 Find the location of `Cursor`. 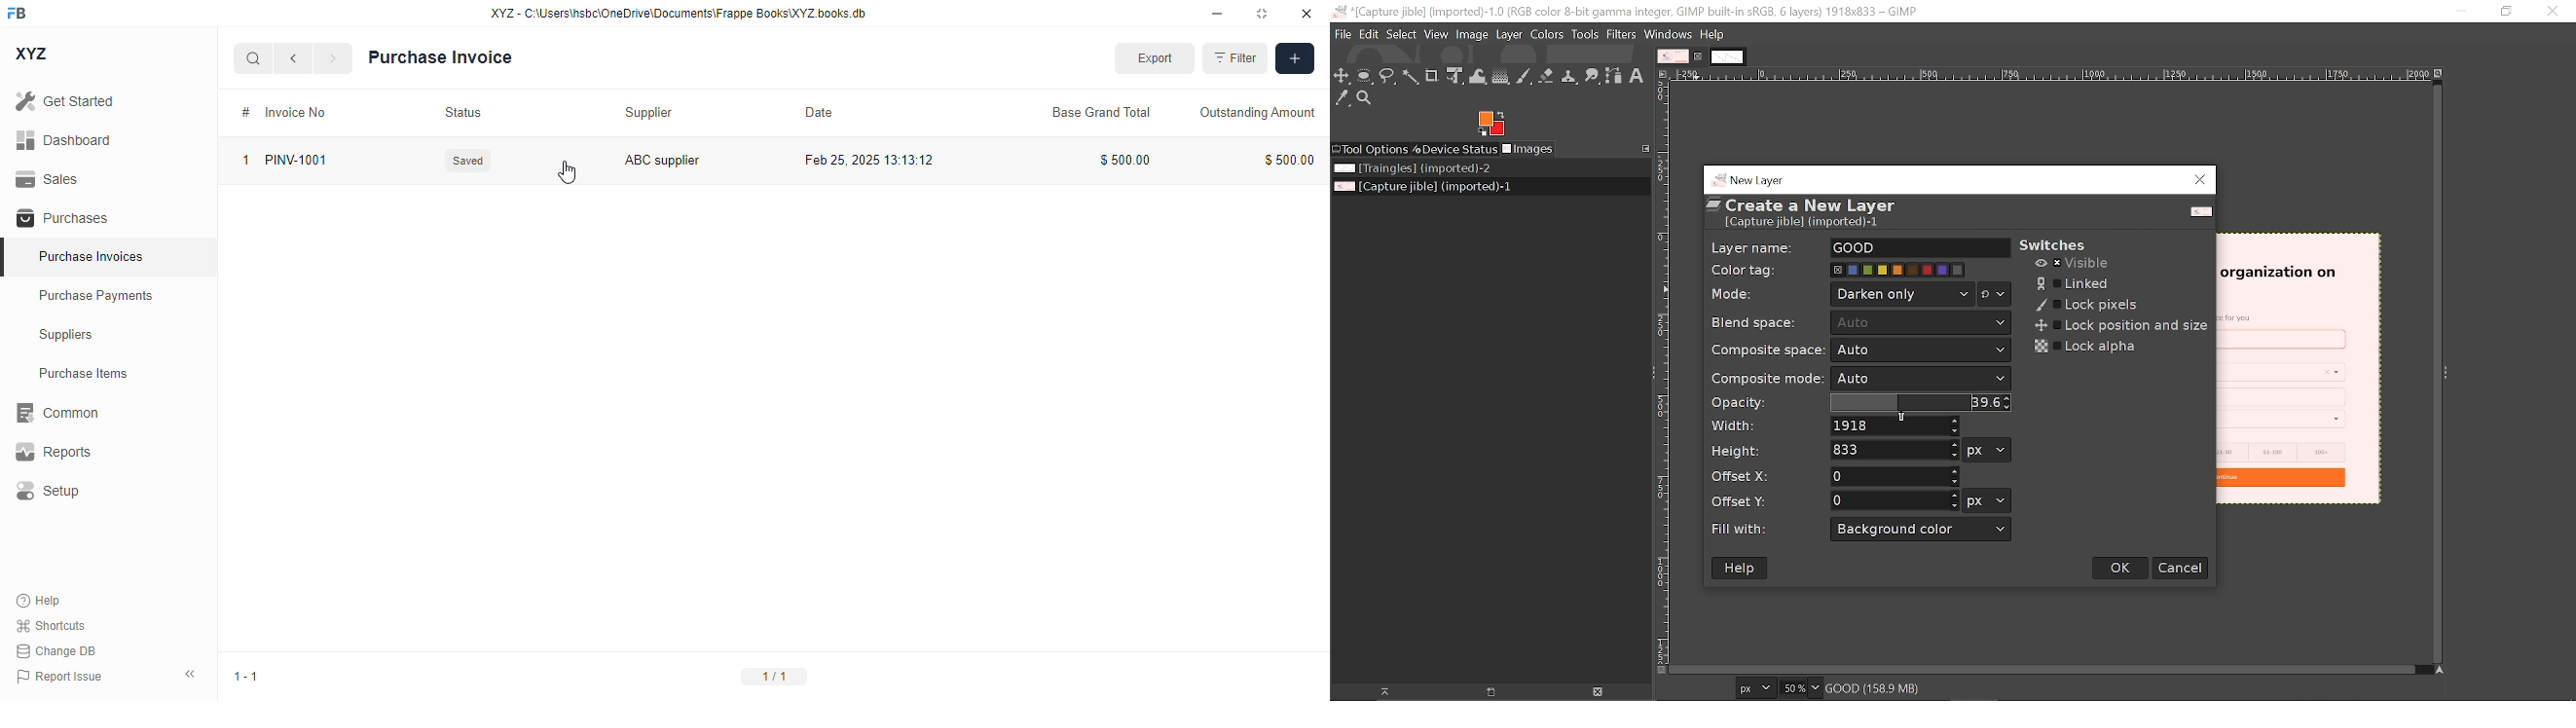

Cursor is located at coordinates (1907, 418).